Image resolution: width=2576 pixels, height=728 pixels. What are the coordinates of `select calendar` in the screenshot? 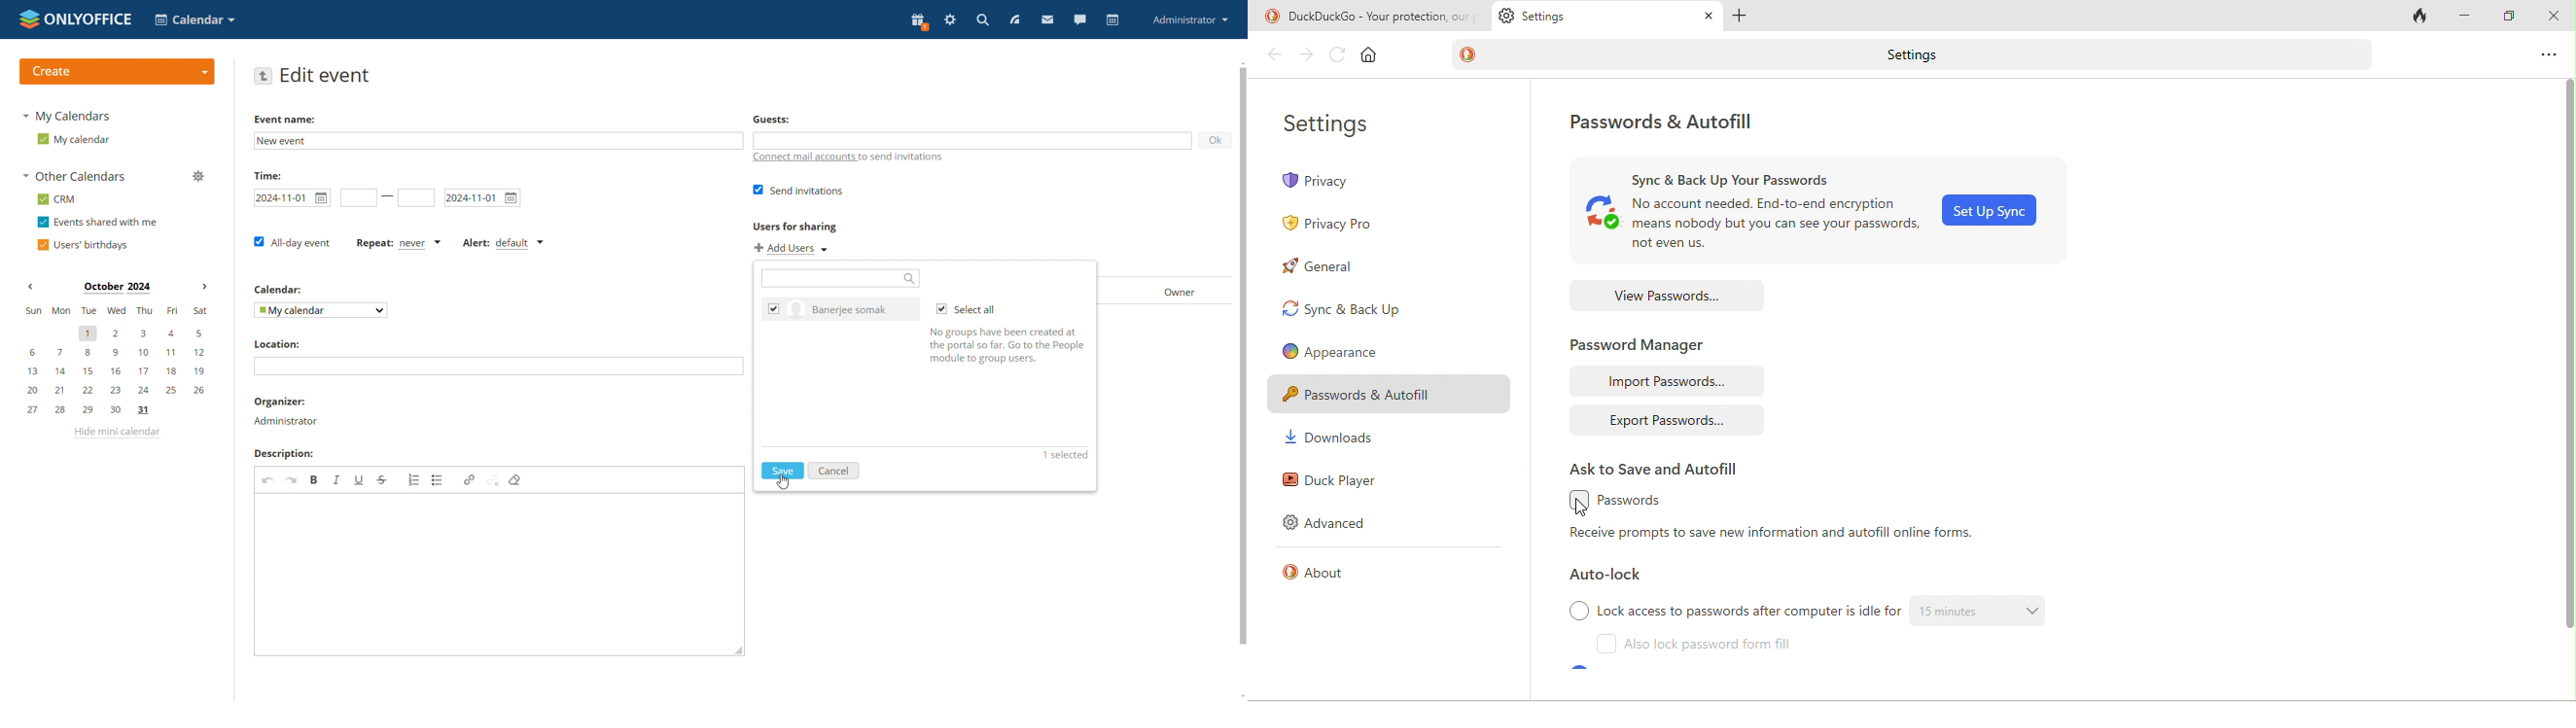 It's located at (320, 310).